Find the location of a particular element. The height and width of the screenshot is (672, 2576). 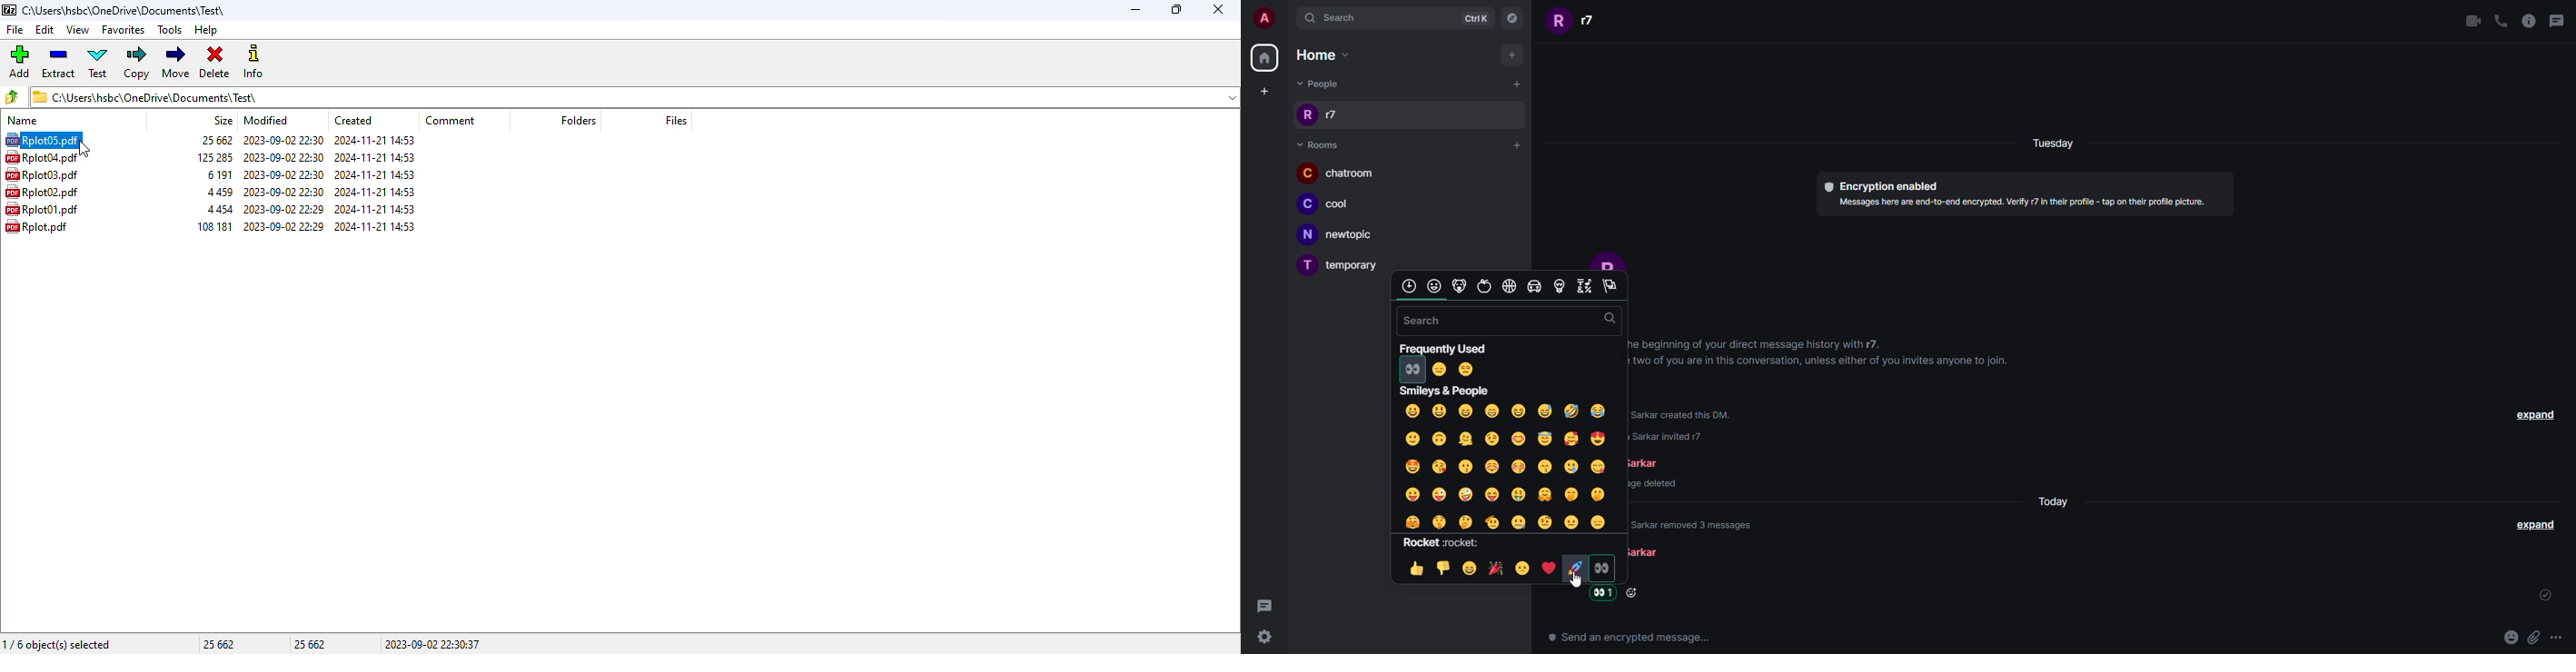

home is located at coordinates (1264, 58).